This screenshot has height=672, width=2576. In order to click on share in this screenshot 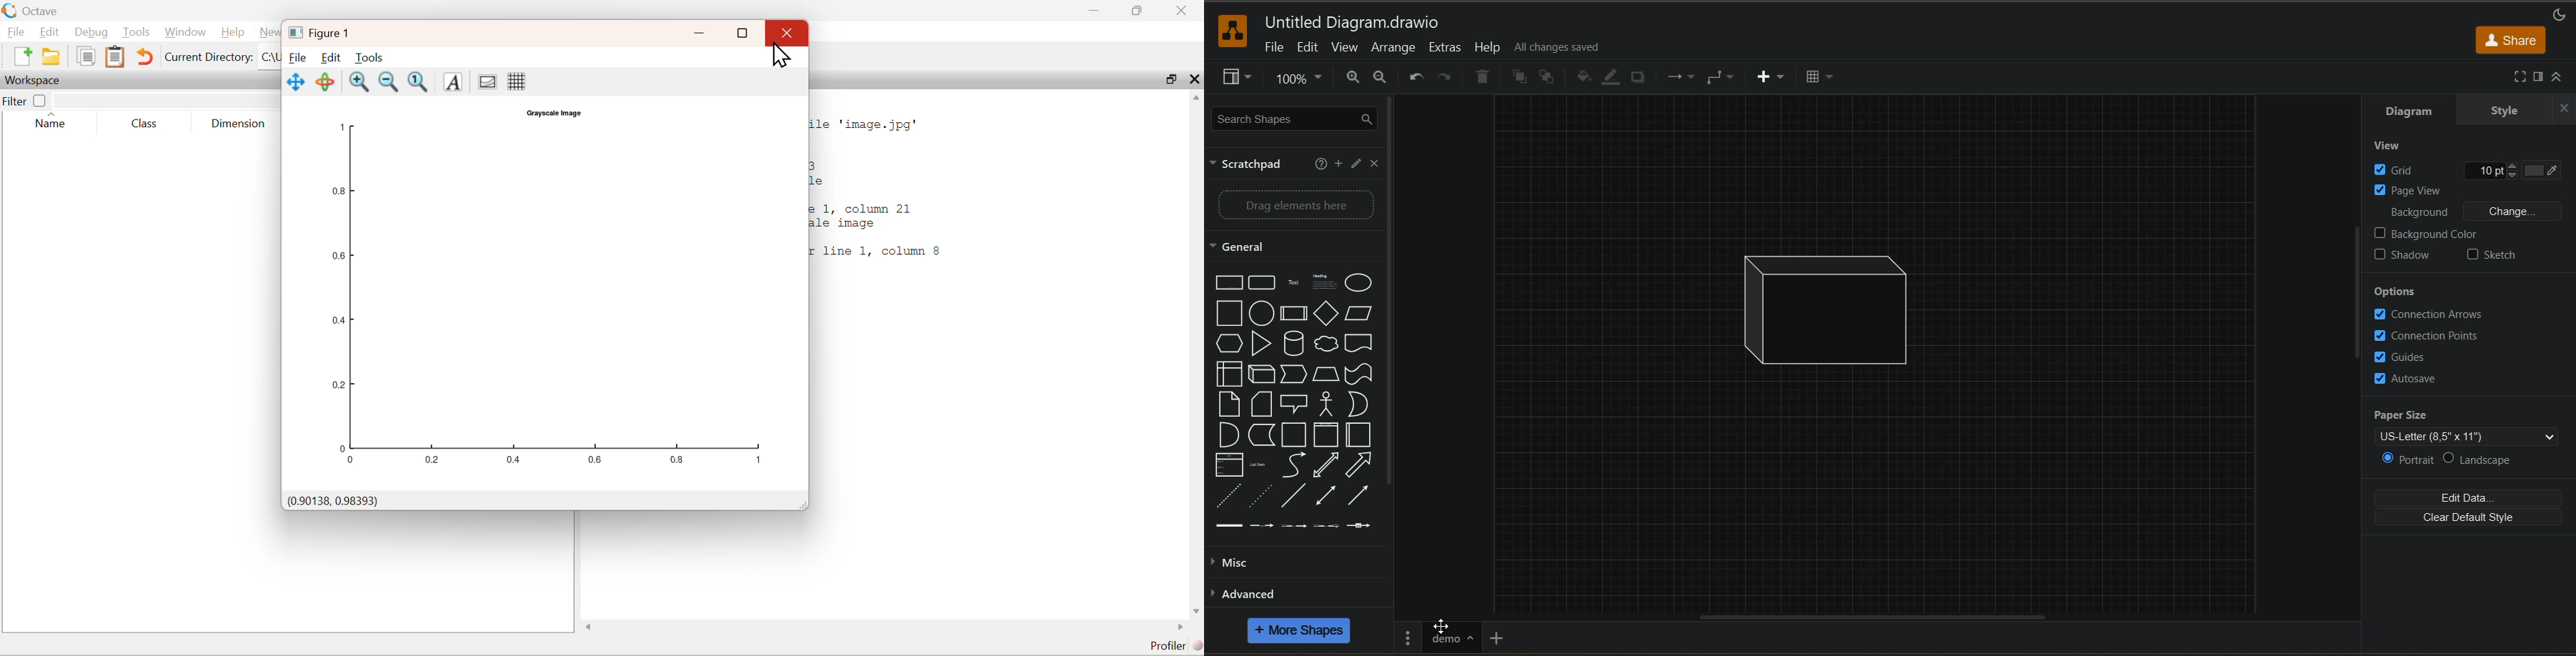, I will do `click(2514, 41)`.